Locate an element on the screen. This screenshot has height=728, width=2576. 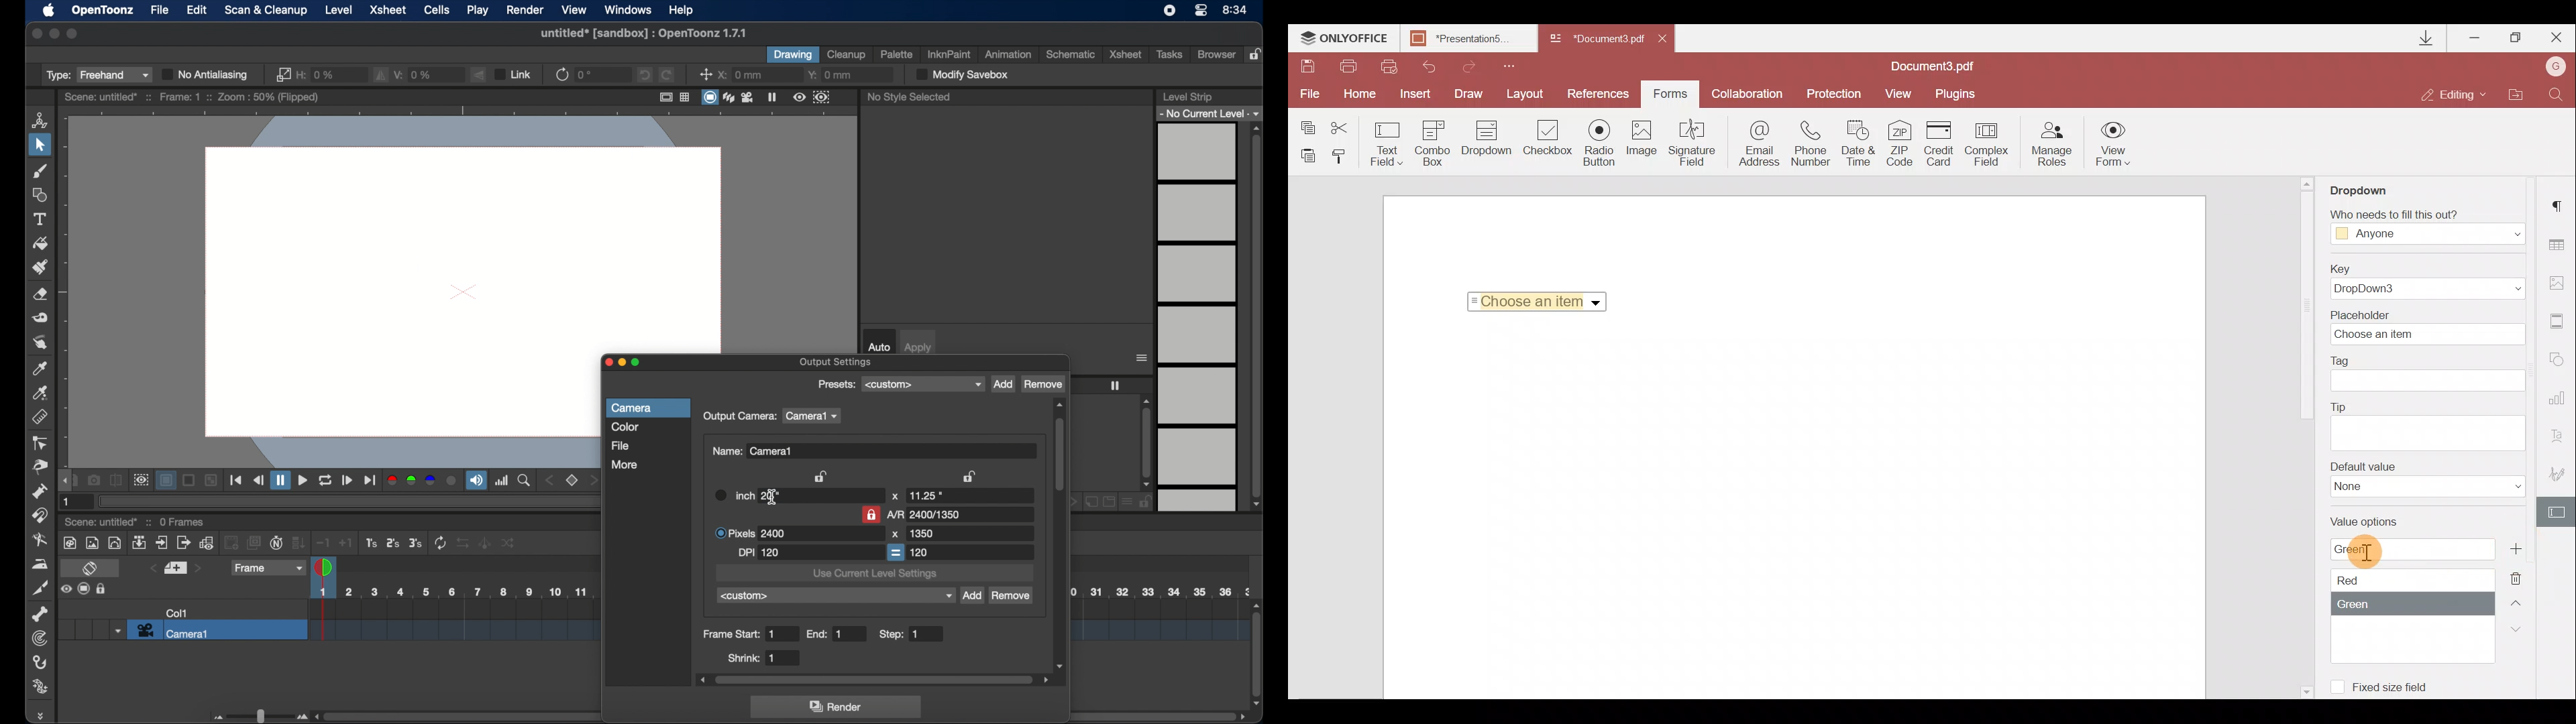
dropdown is located at coordinates (116, 630).